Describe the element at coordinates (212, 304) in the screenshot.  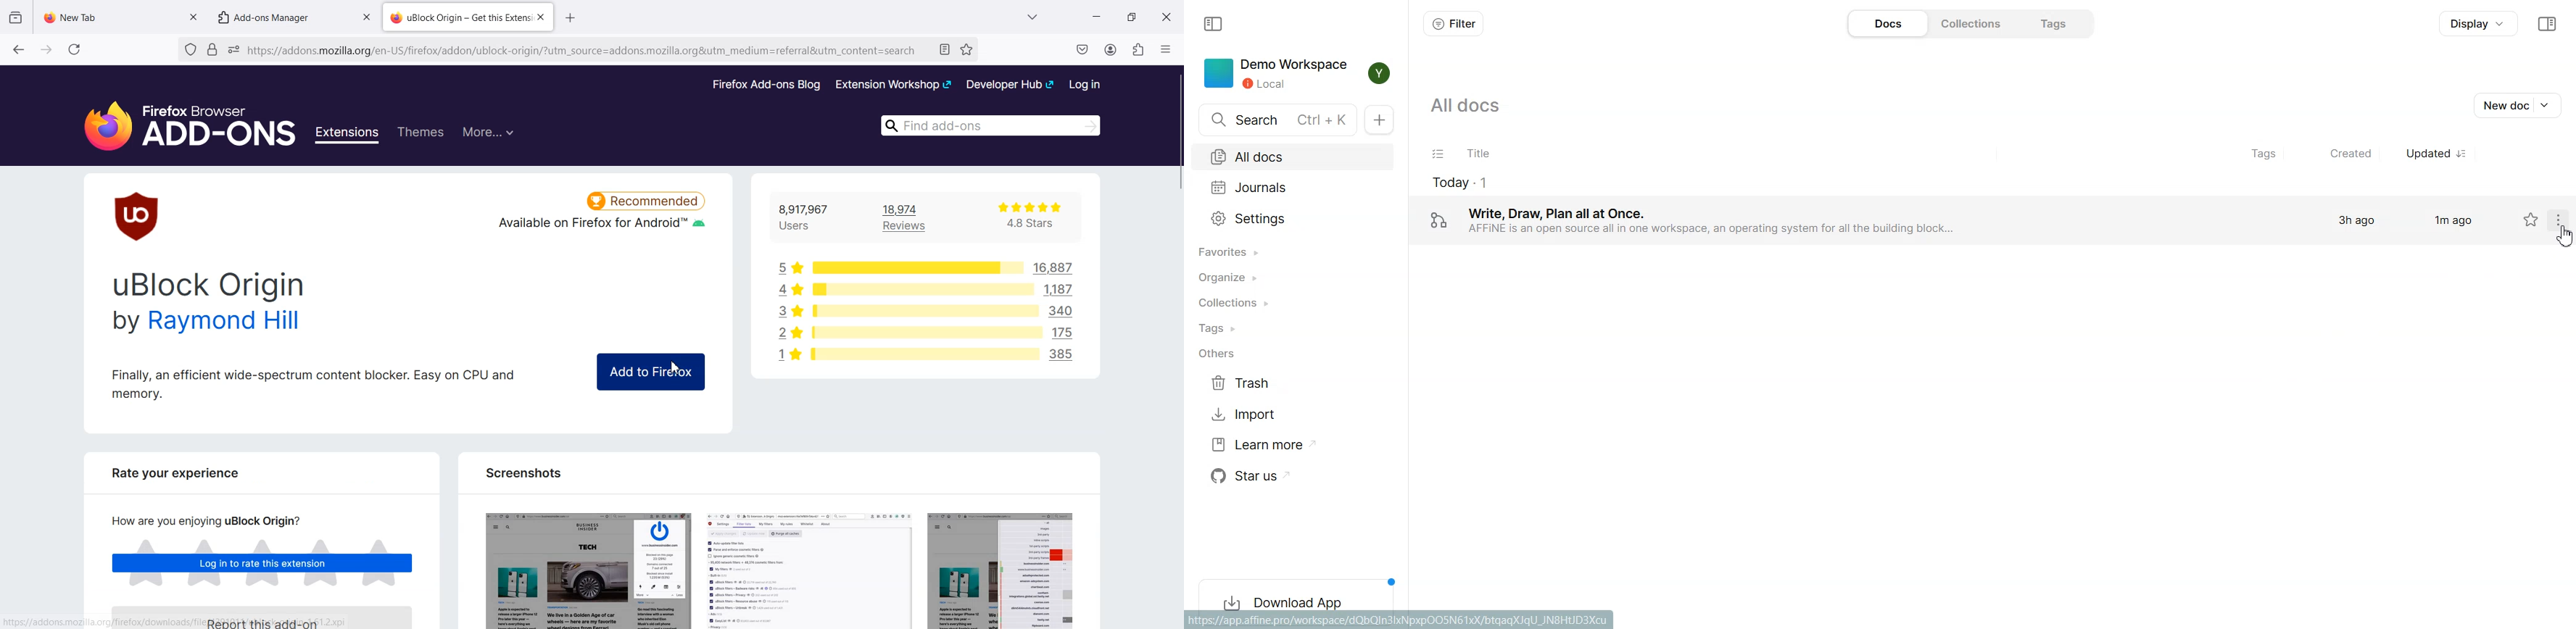
I see `uBlock Origin by Raymond Hill` at that location.